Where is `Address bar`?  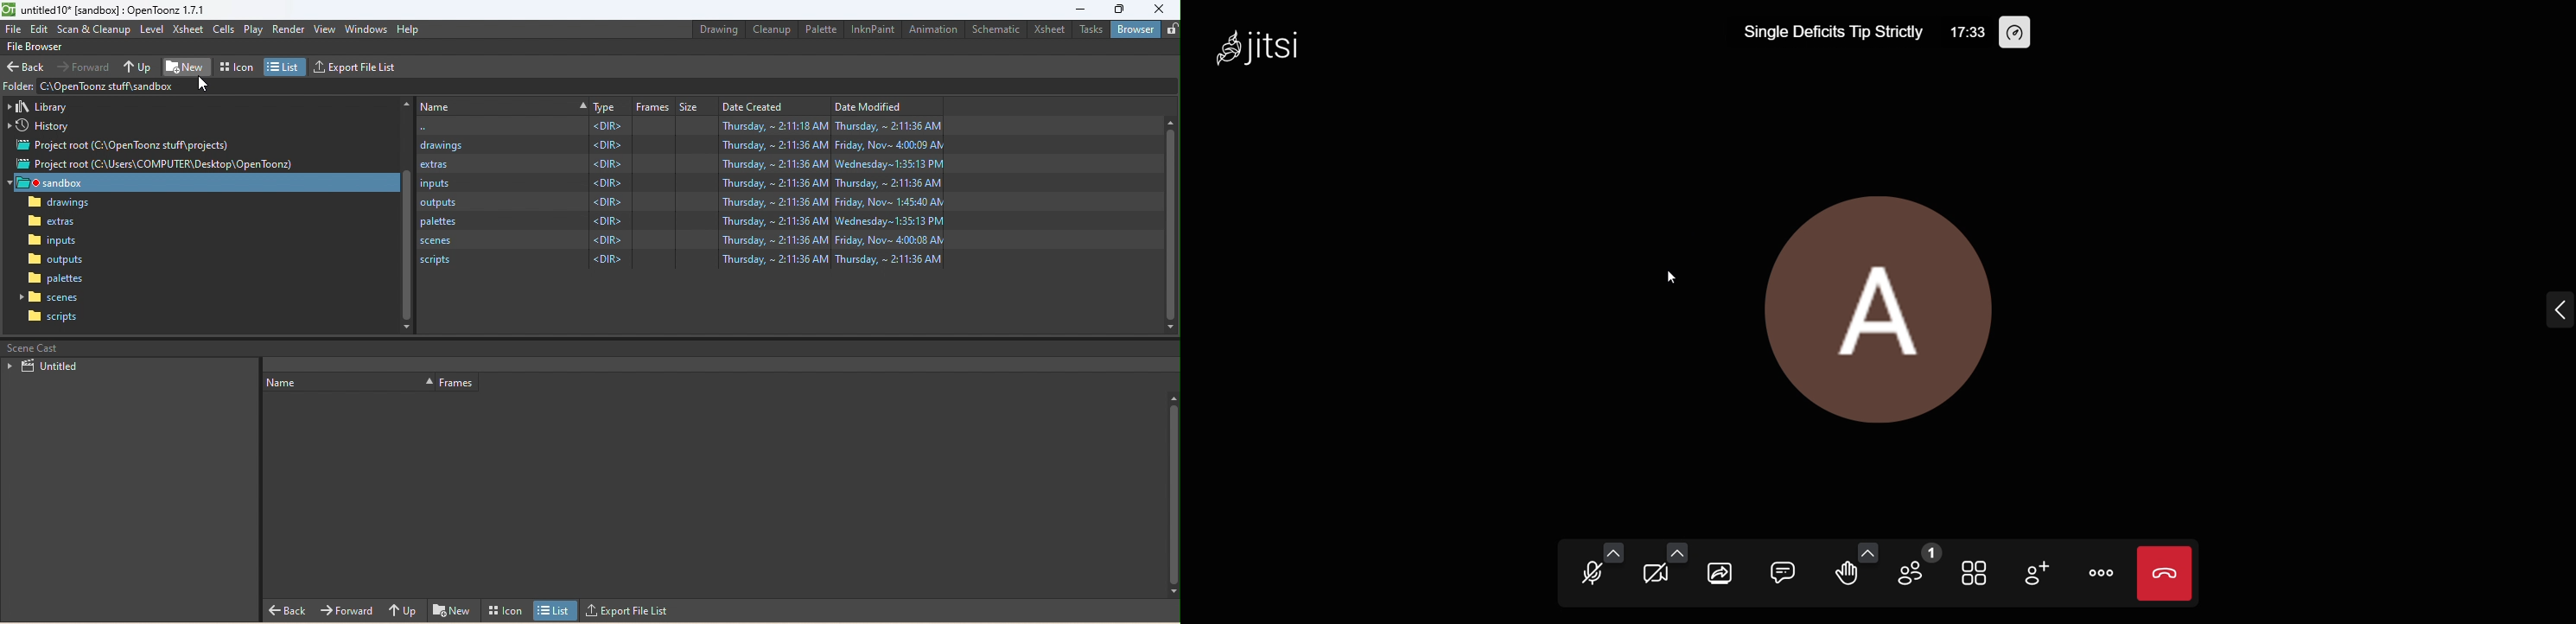
Address bar is located at coordinates (110, 86).